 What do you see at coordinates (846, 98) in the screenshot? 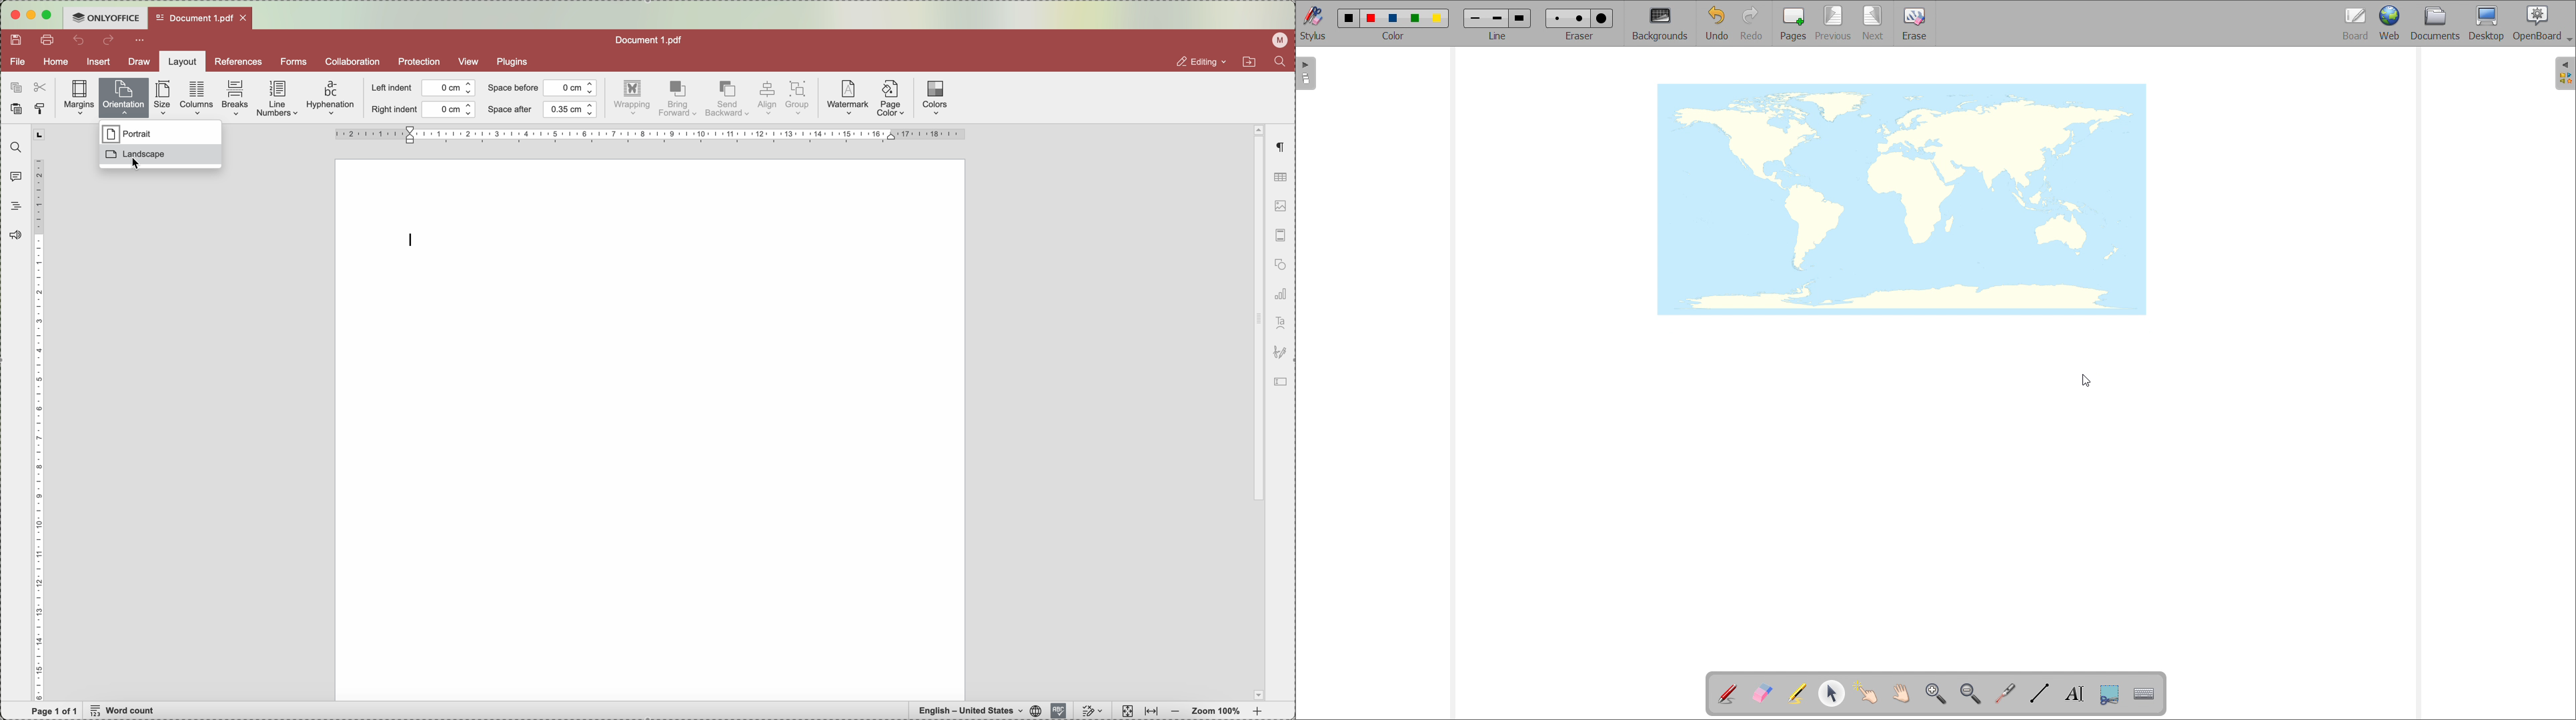
I see `watermark` at bounding box center [846, 98].